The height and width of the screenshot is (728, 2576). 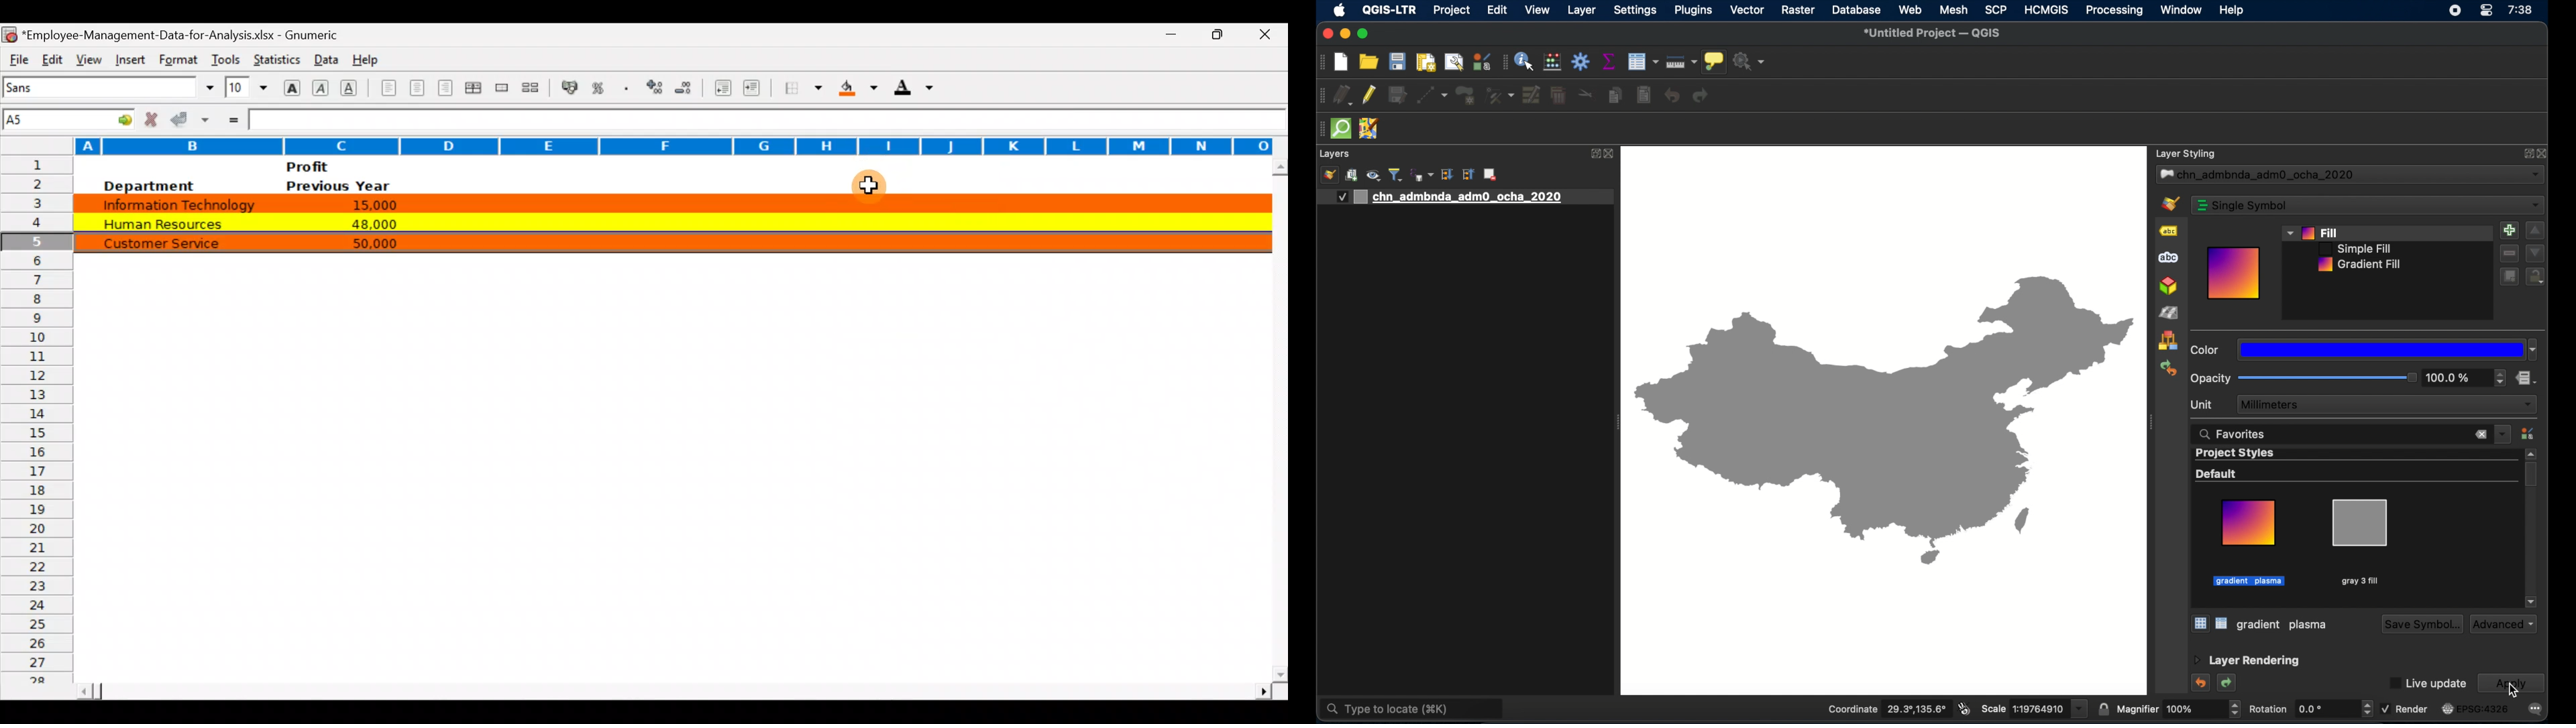 I want to click on shading renderer, so click(x=2170, y=314).